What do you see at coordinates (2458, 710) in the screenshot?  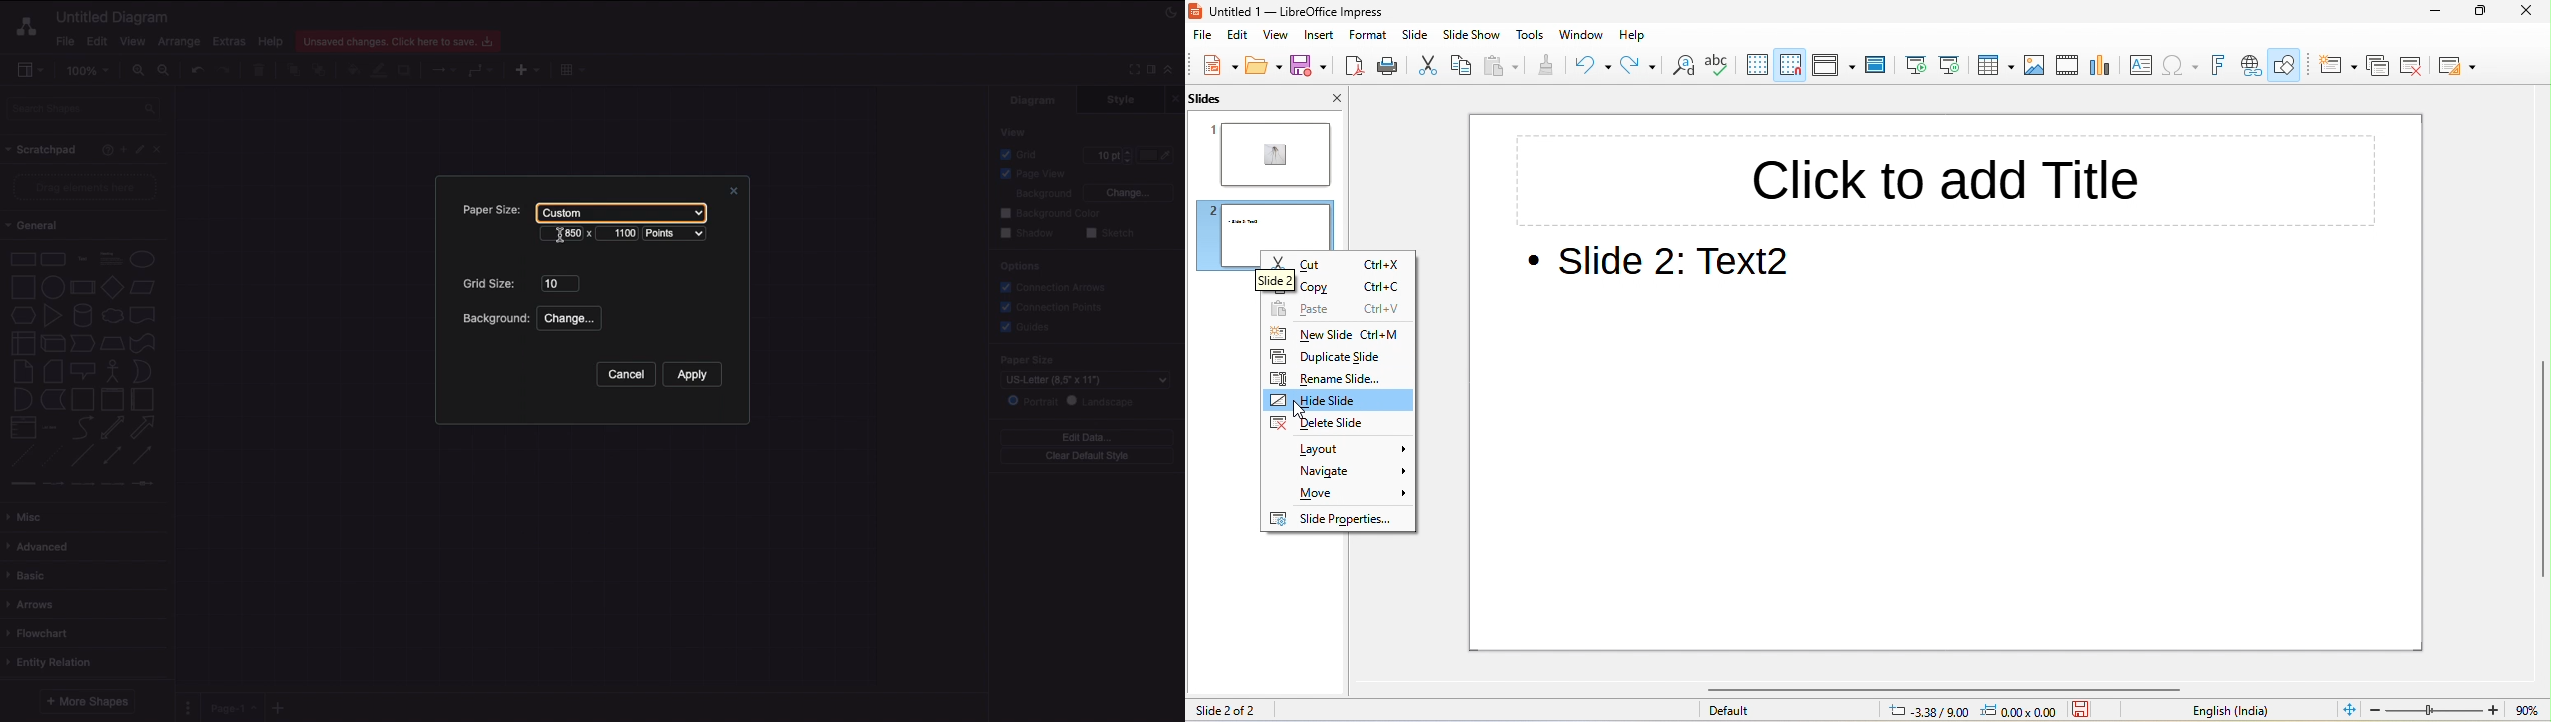 I see `zoom` at bounding box center [2458, 710].